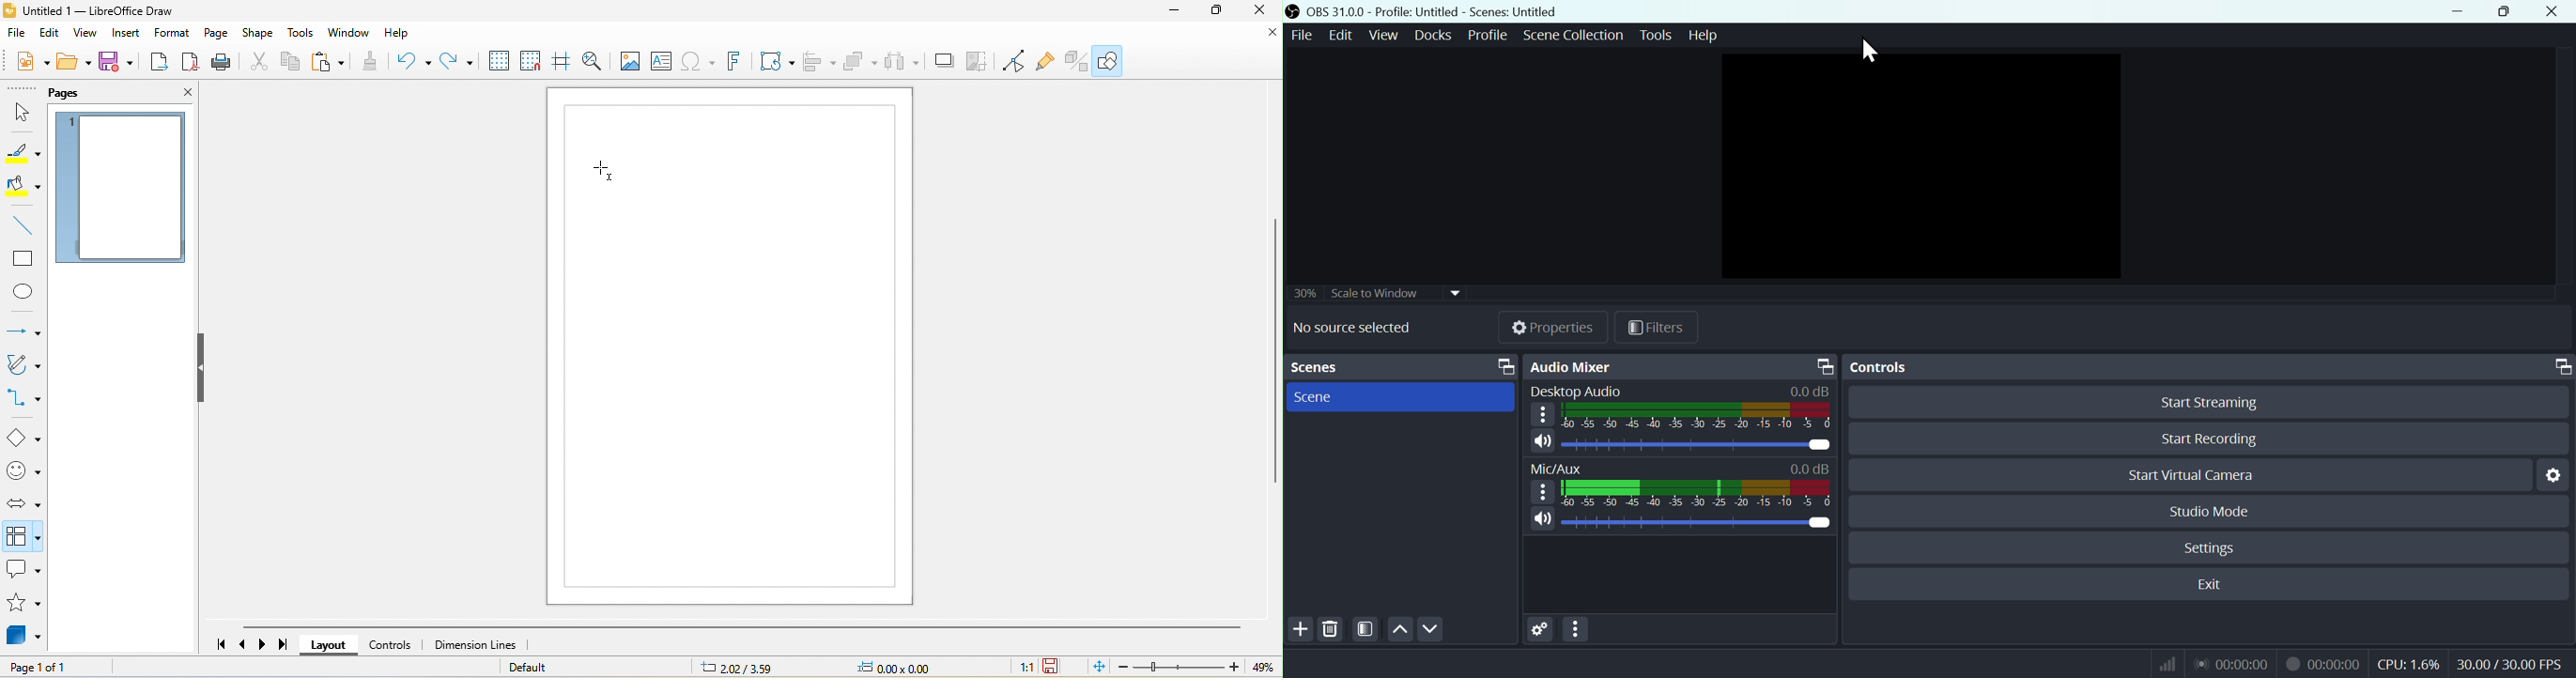  Describe the element at coordinates (350, 36) in the screenshot. I see `window` at that location.